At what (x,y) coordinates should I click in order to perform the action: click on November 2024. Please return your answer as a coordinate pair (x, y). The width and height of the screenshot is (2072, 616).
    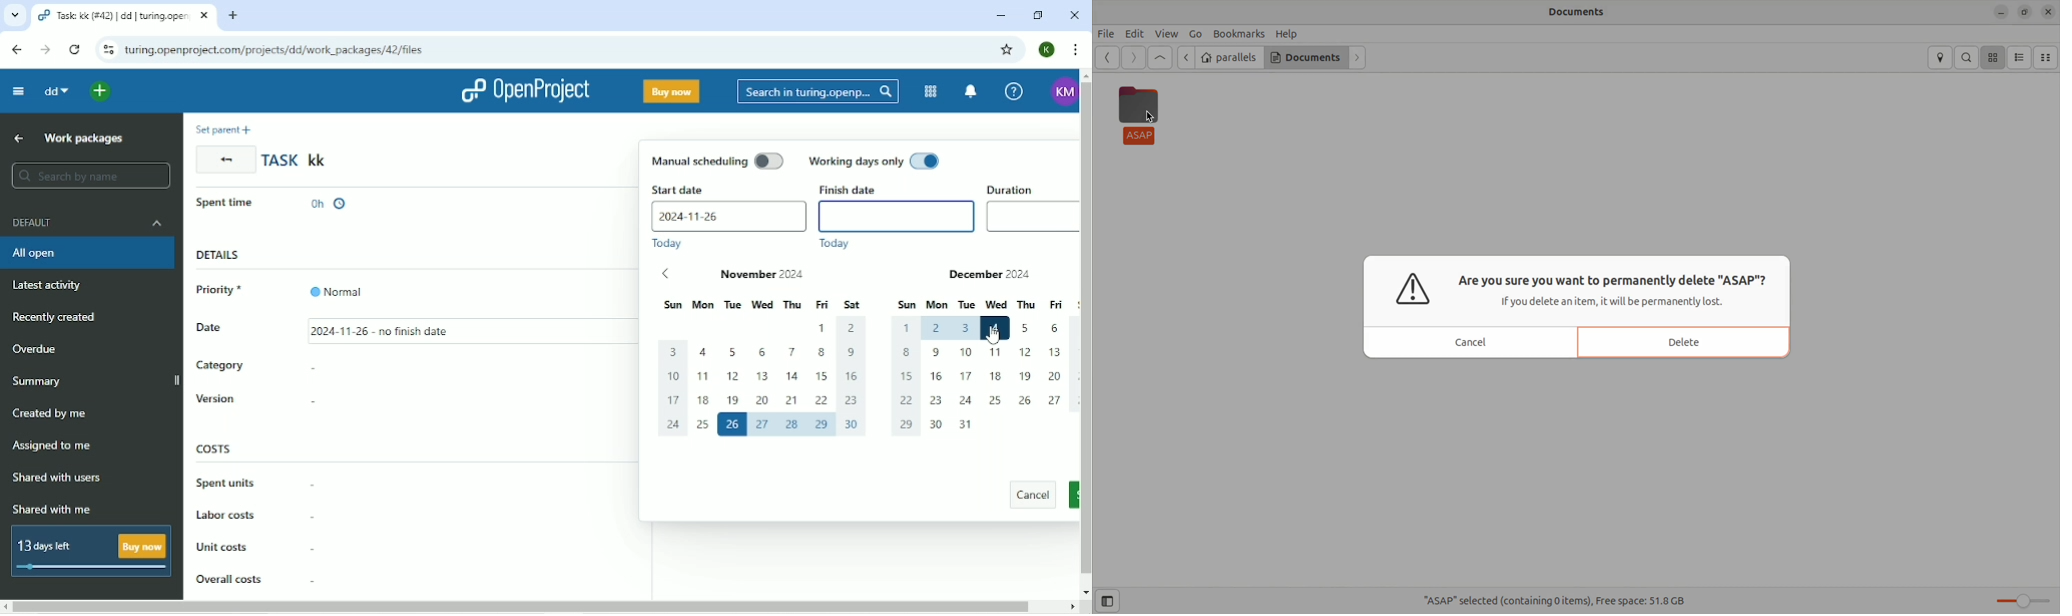
    Looking at the image, I should click on (796, 275).